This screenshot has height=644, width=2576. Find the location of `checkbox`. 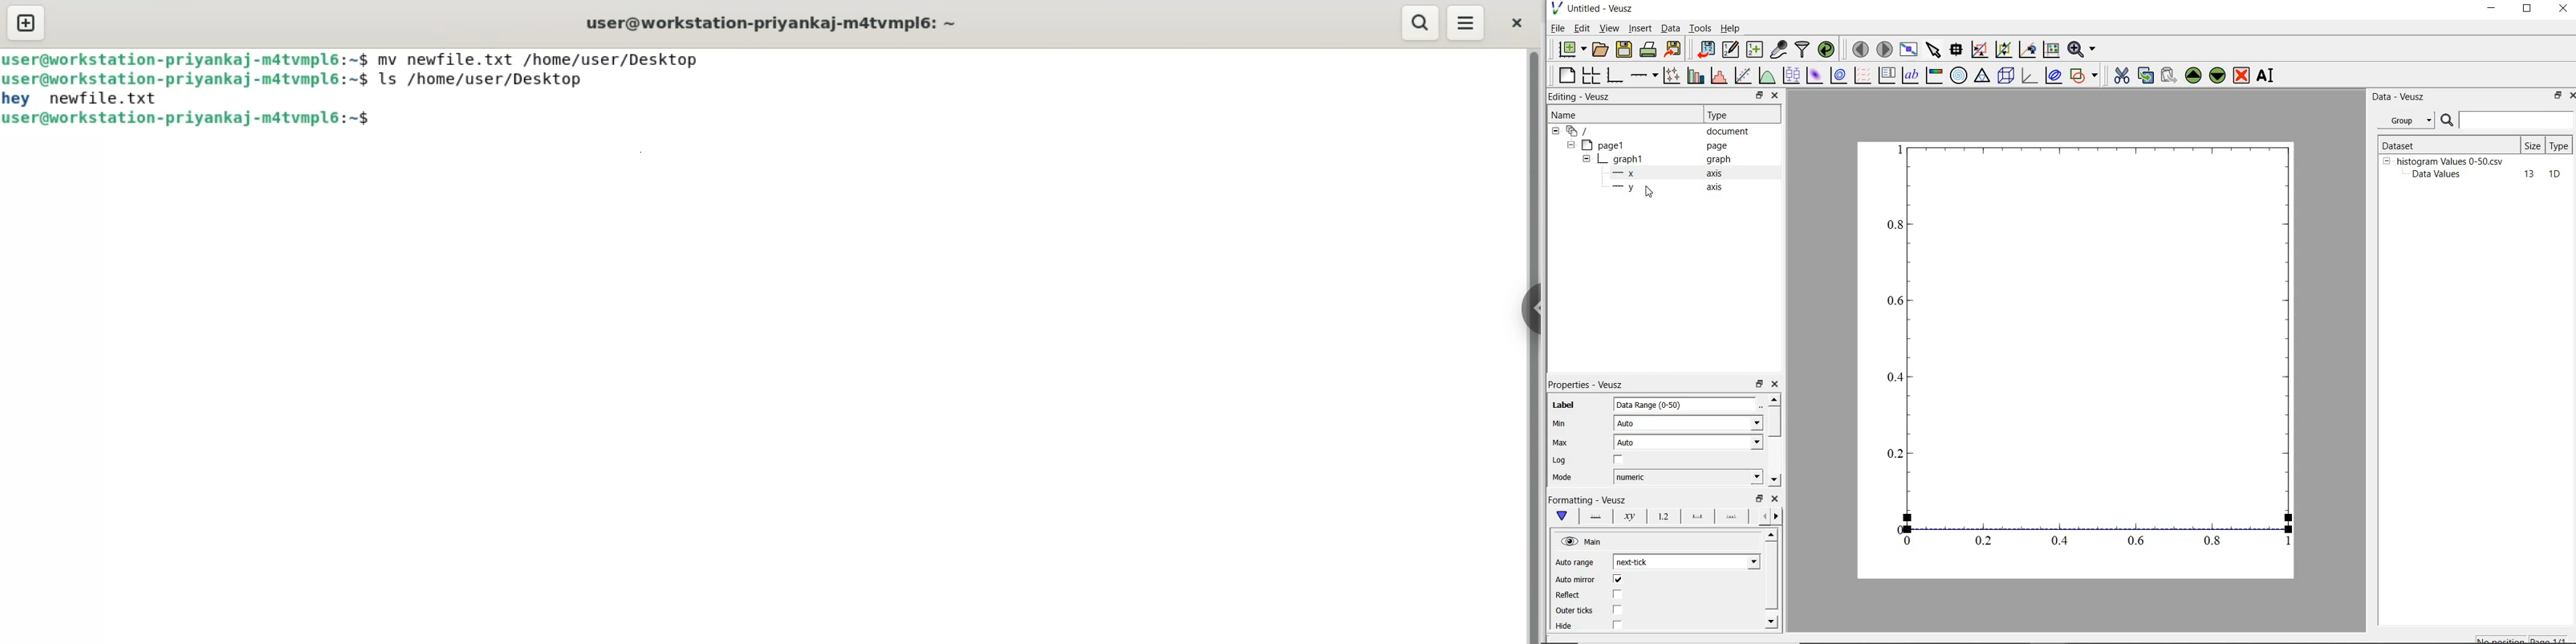

checkbox is located at coordinates (1617, 625).